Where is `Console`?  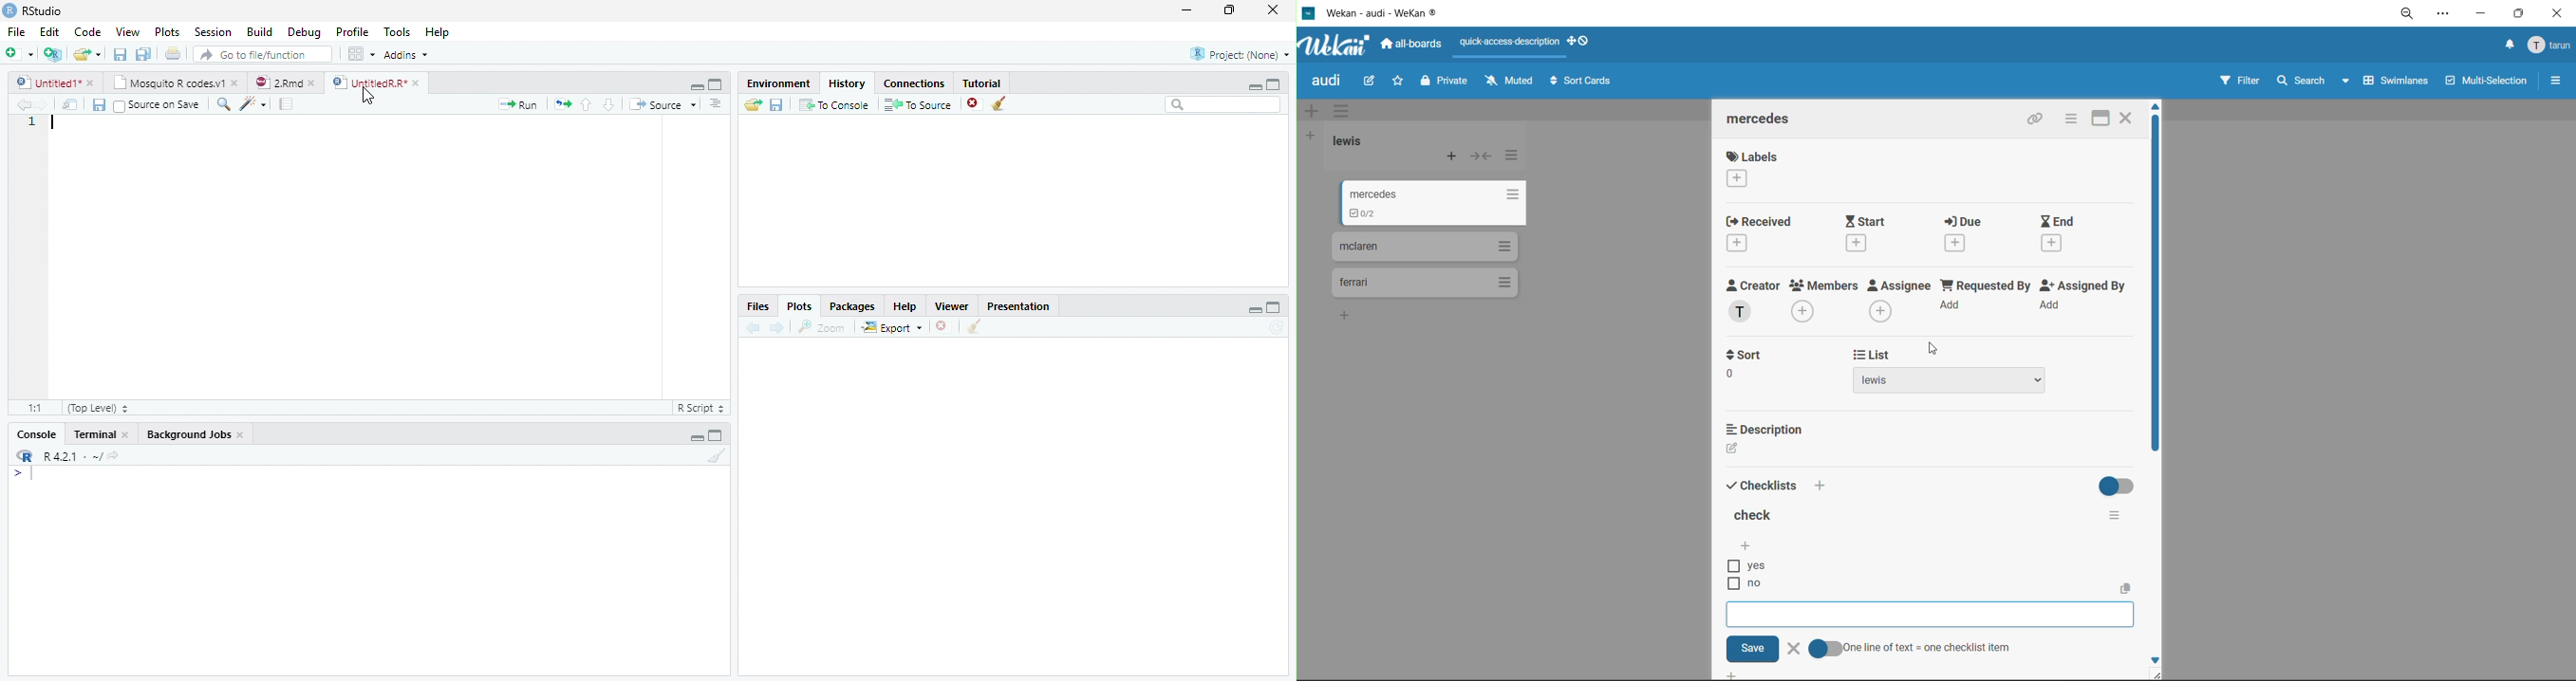
Console is located at coordinates (37, 433).